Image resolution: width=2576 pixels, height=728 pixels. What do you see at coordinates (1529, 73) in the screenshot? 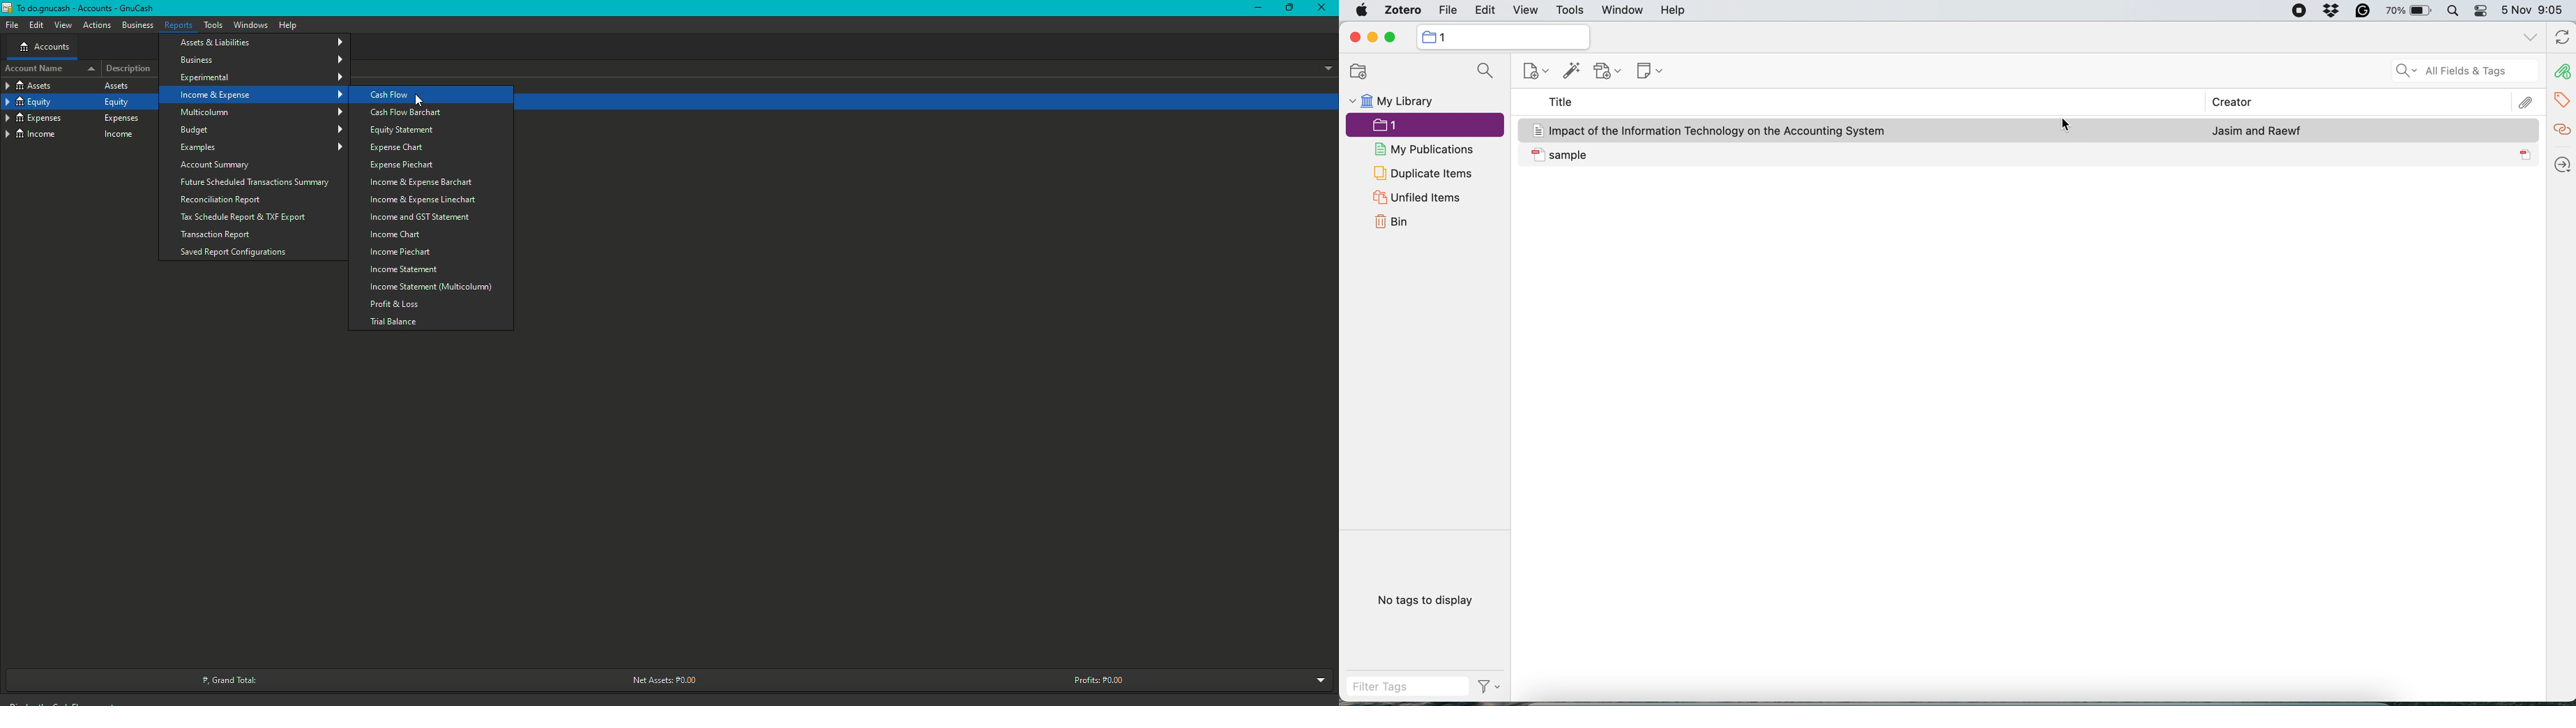
I see `new collection` at bounding box center [1529, 73].